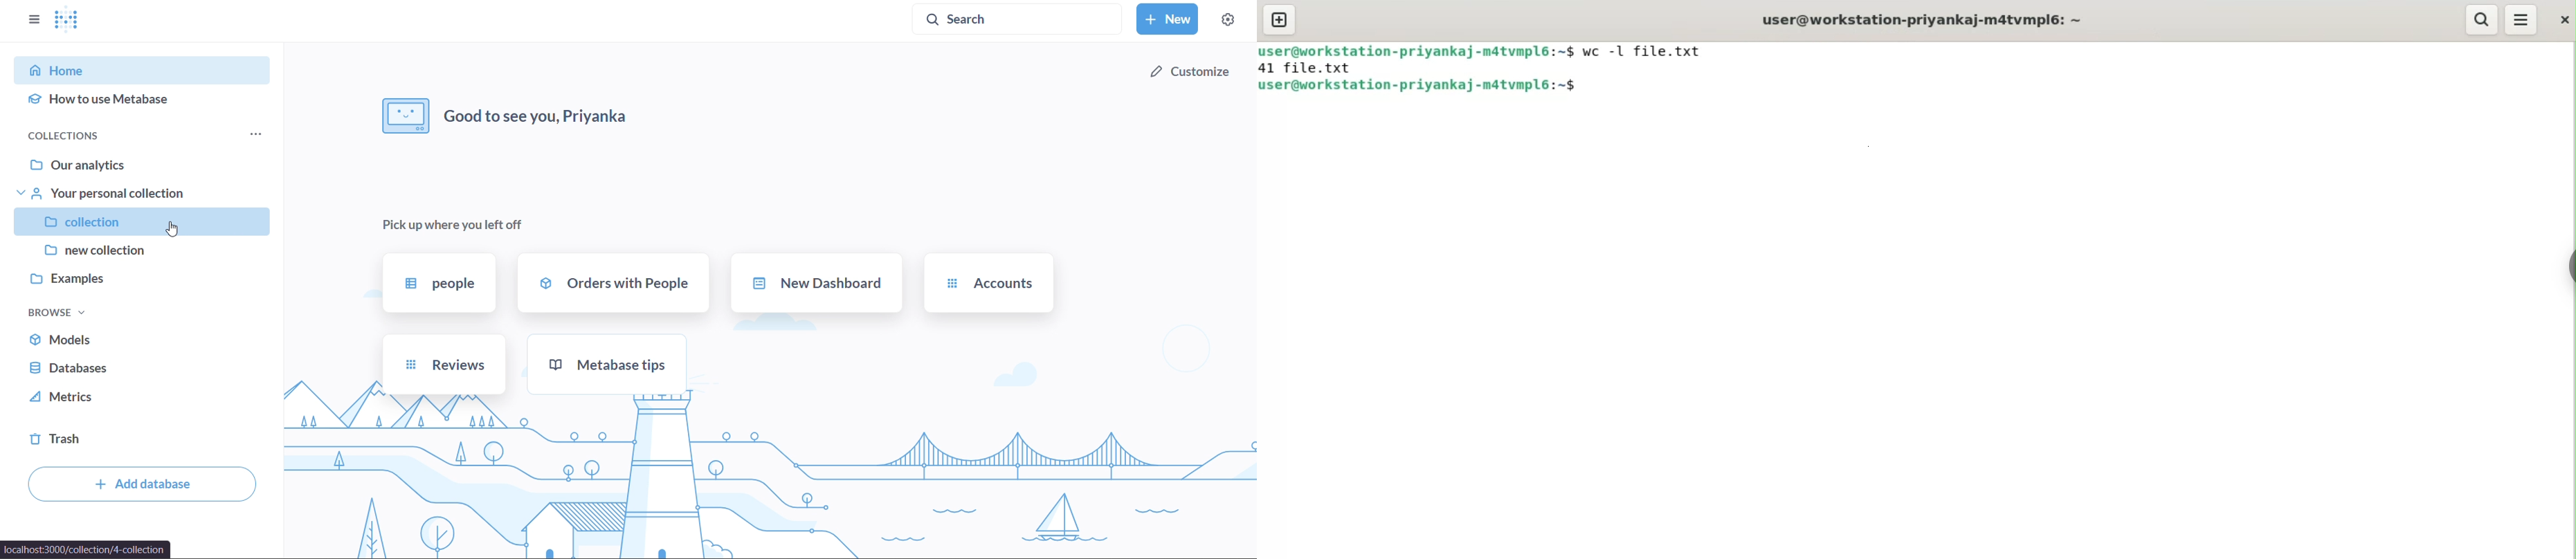  Describe the element at coordinates (511, 118) in the screenshot. I see `good to see you, priyanka` at that location.